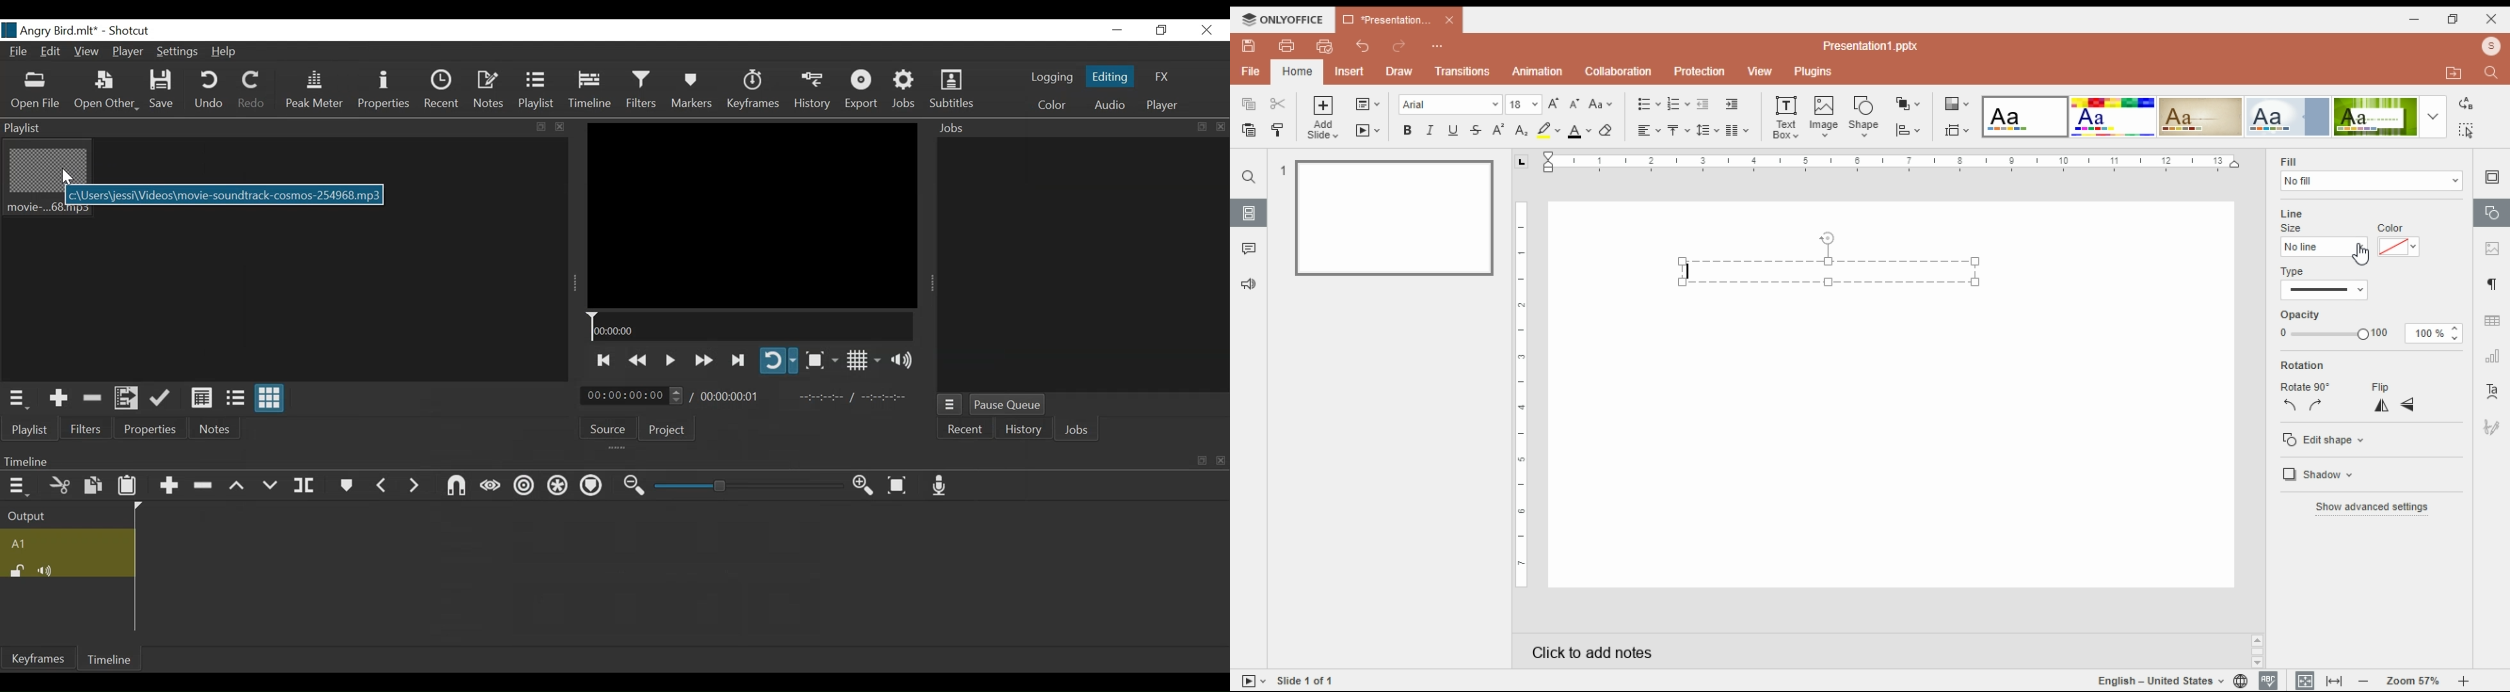 The image size is (2520, 700). Describe the element at coordinates (217, 427) in the screenshot. I see `Notes` at that location.